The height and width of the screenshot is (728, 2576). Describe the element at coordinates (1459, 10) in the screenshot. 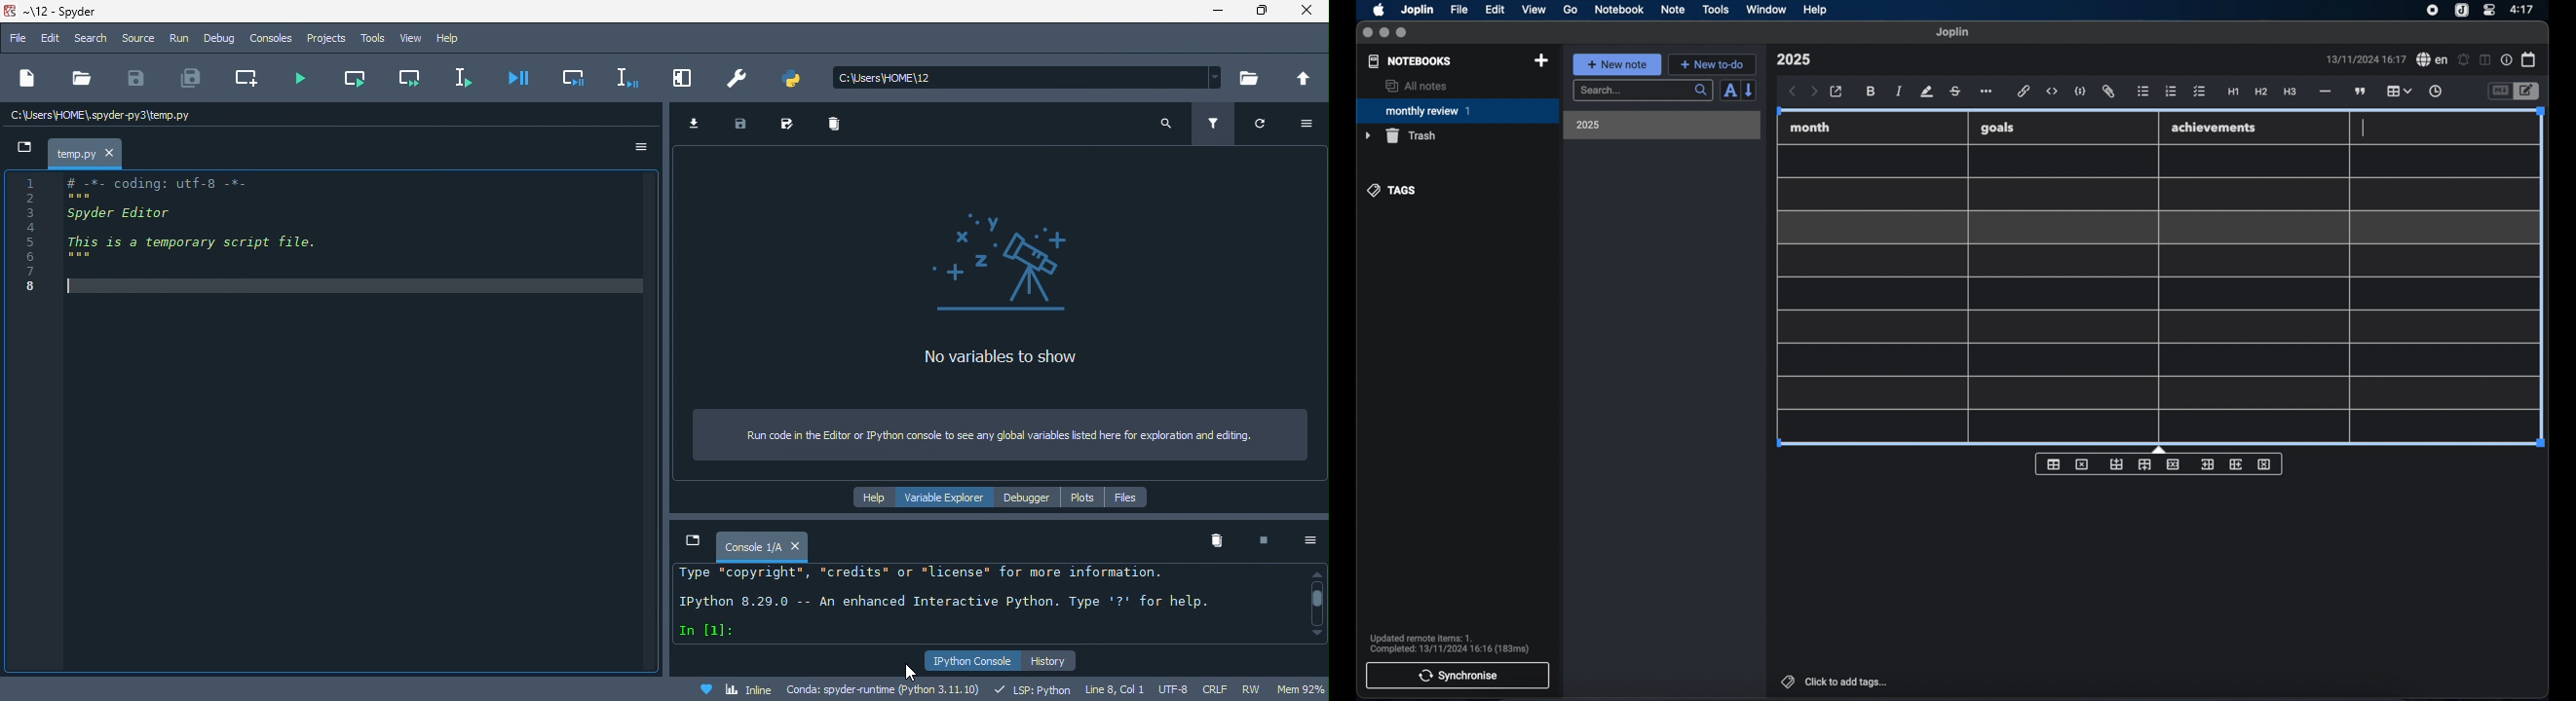

I see `file` at that location.